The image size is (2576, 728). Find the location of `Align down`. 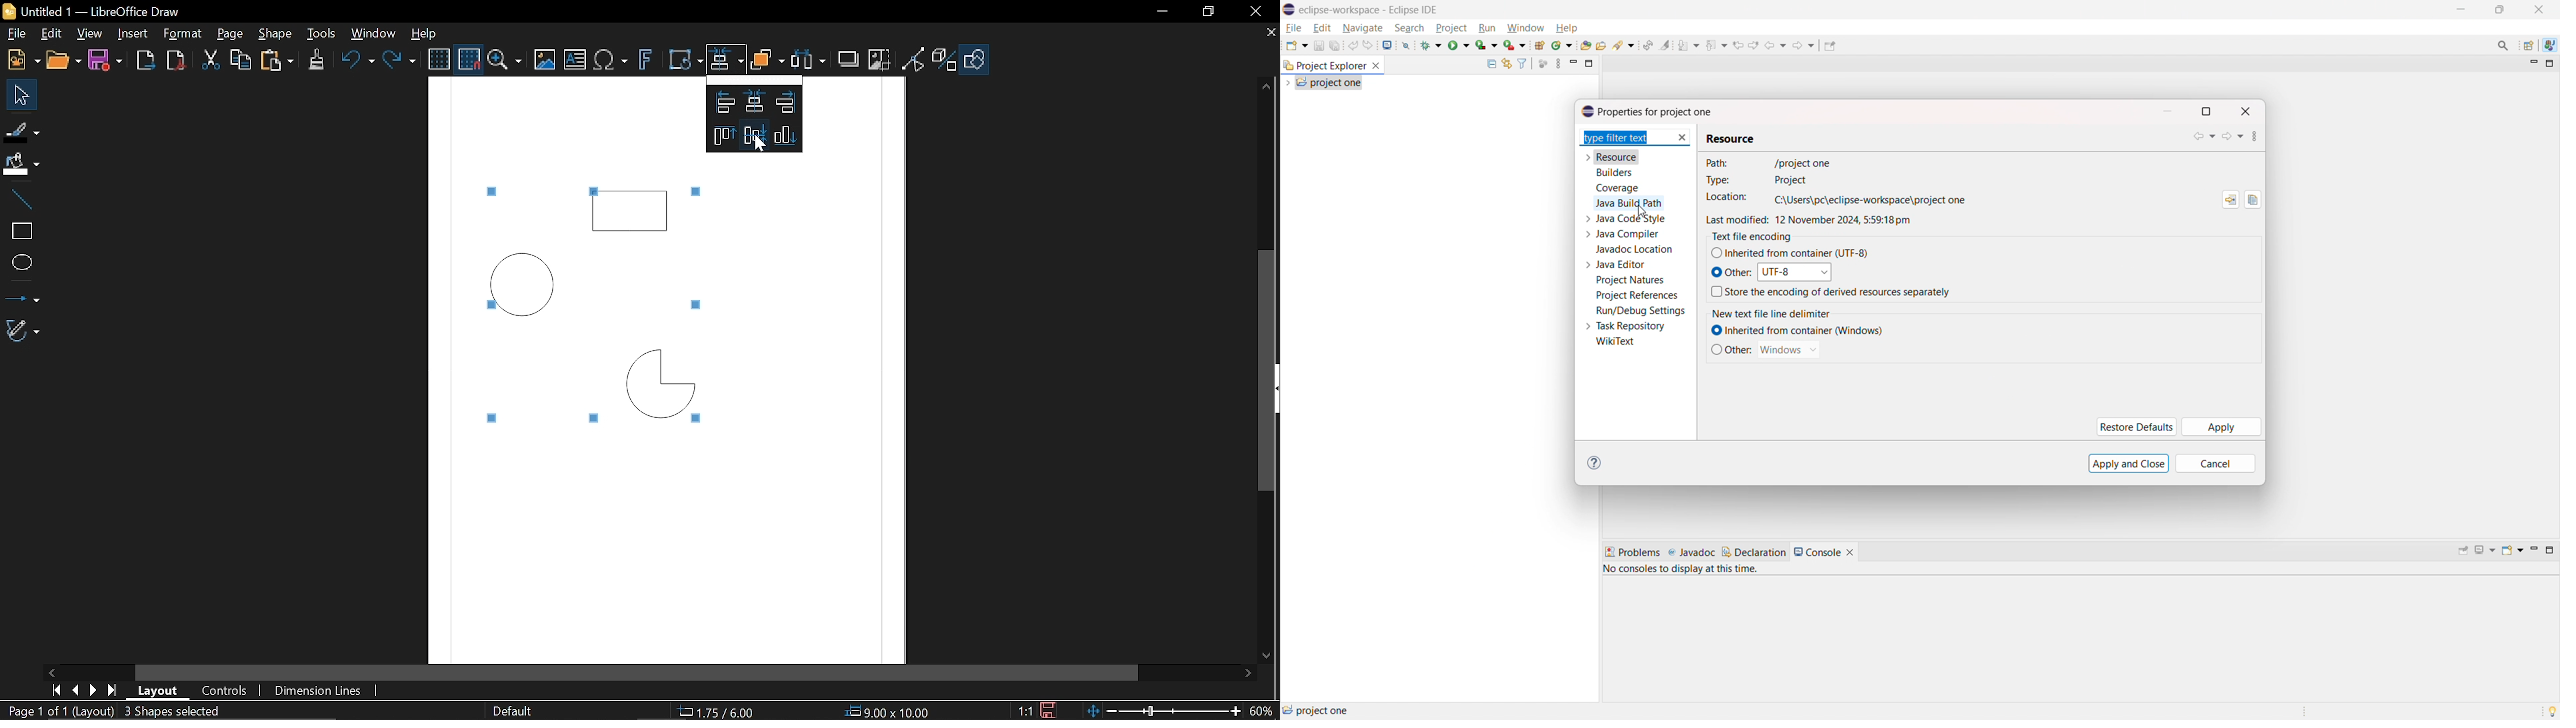

Align down is located at coordinates (786, 136).